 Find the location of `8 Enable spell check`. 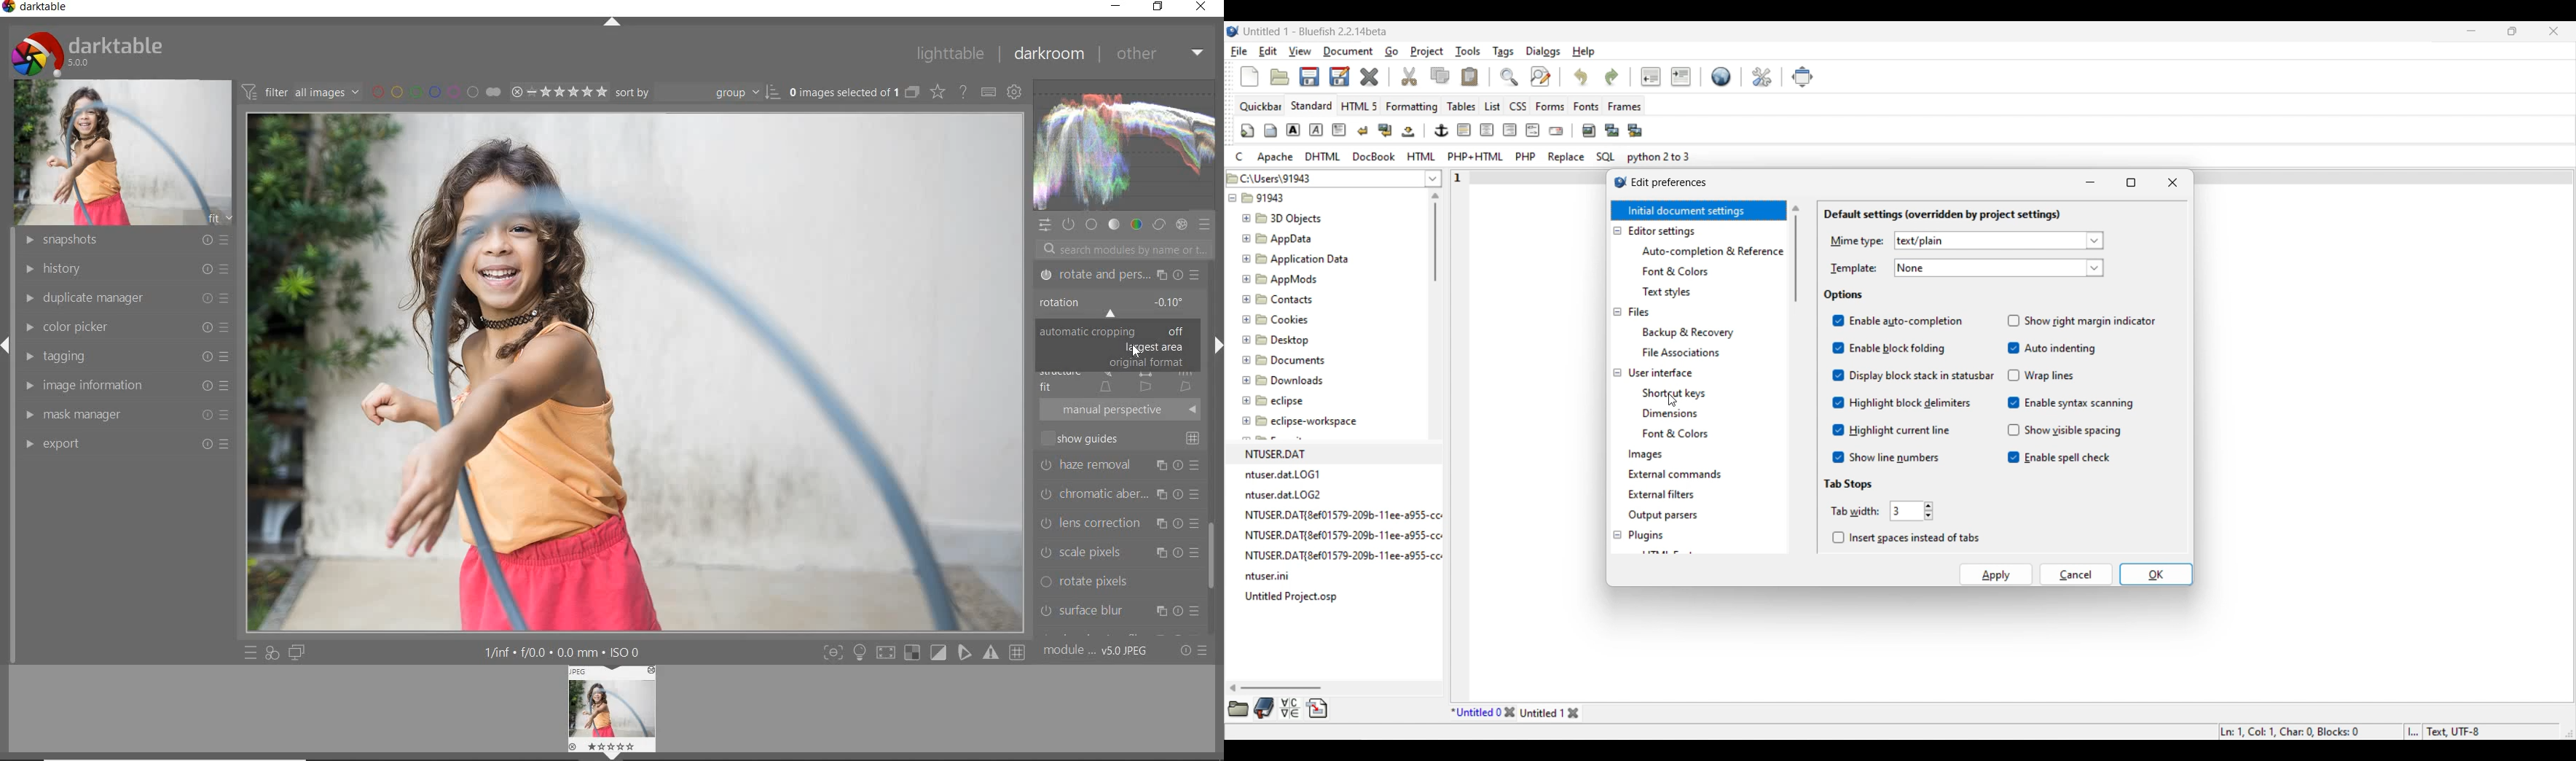

8 Enable spell check is located at coordinates (2059, 458).